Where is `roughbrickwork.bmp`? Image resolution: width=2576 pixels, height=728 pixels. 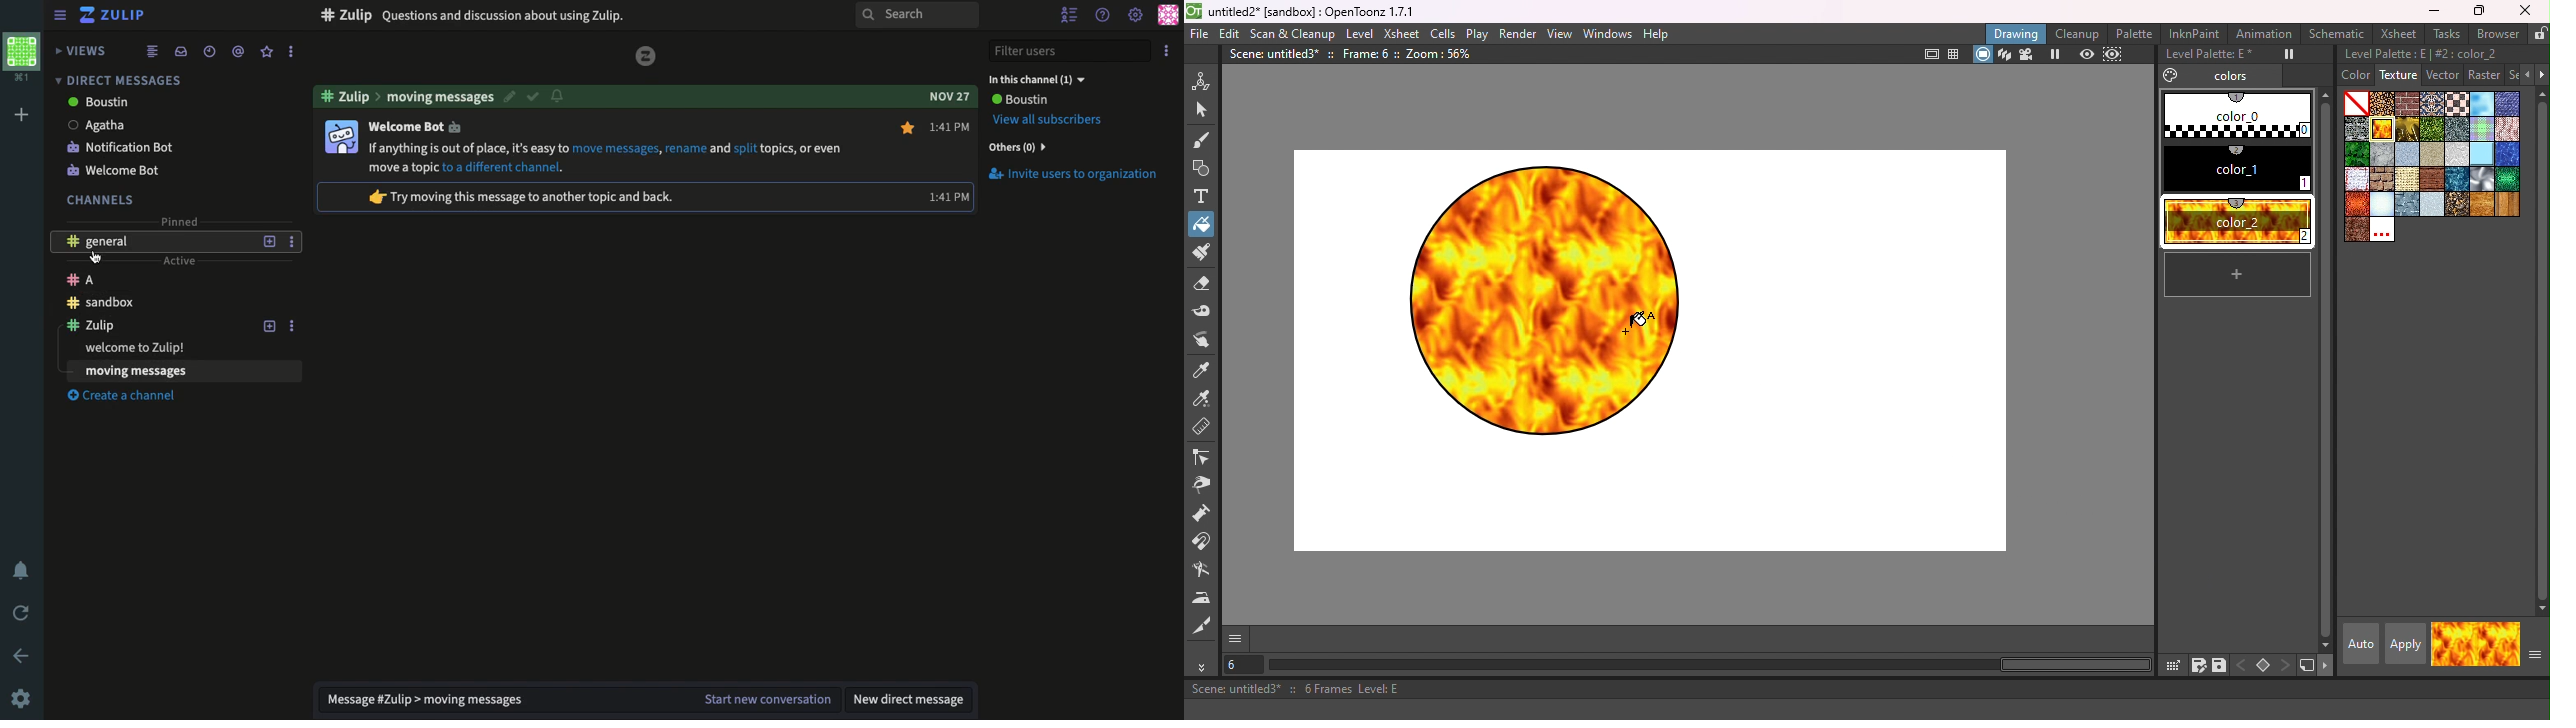 roughbrickwork.bmp is located at coordinates (2383, 180).